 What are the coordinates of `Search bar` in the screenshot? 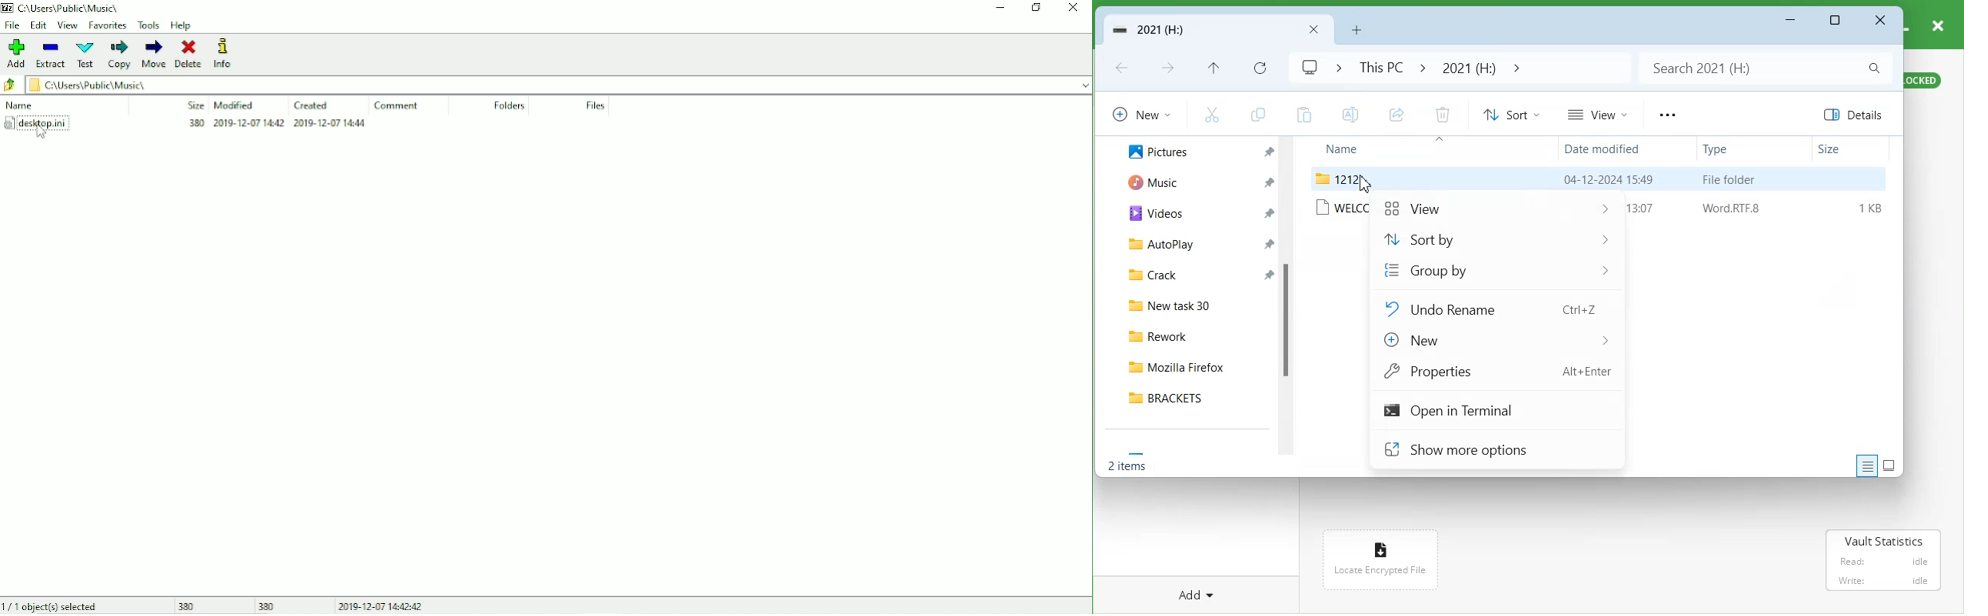 It's located at (1764, 68).